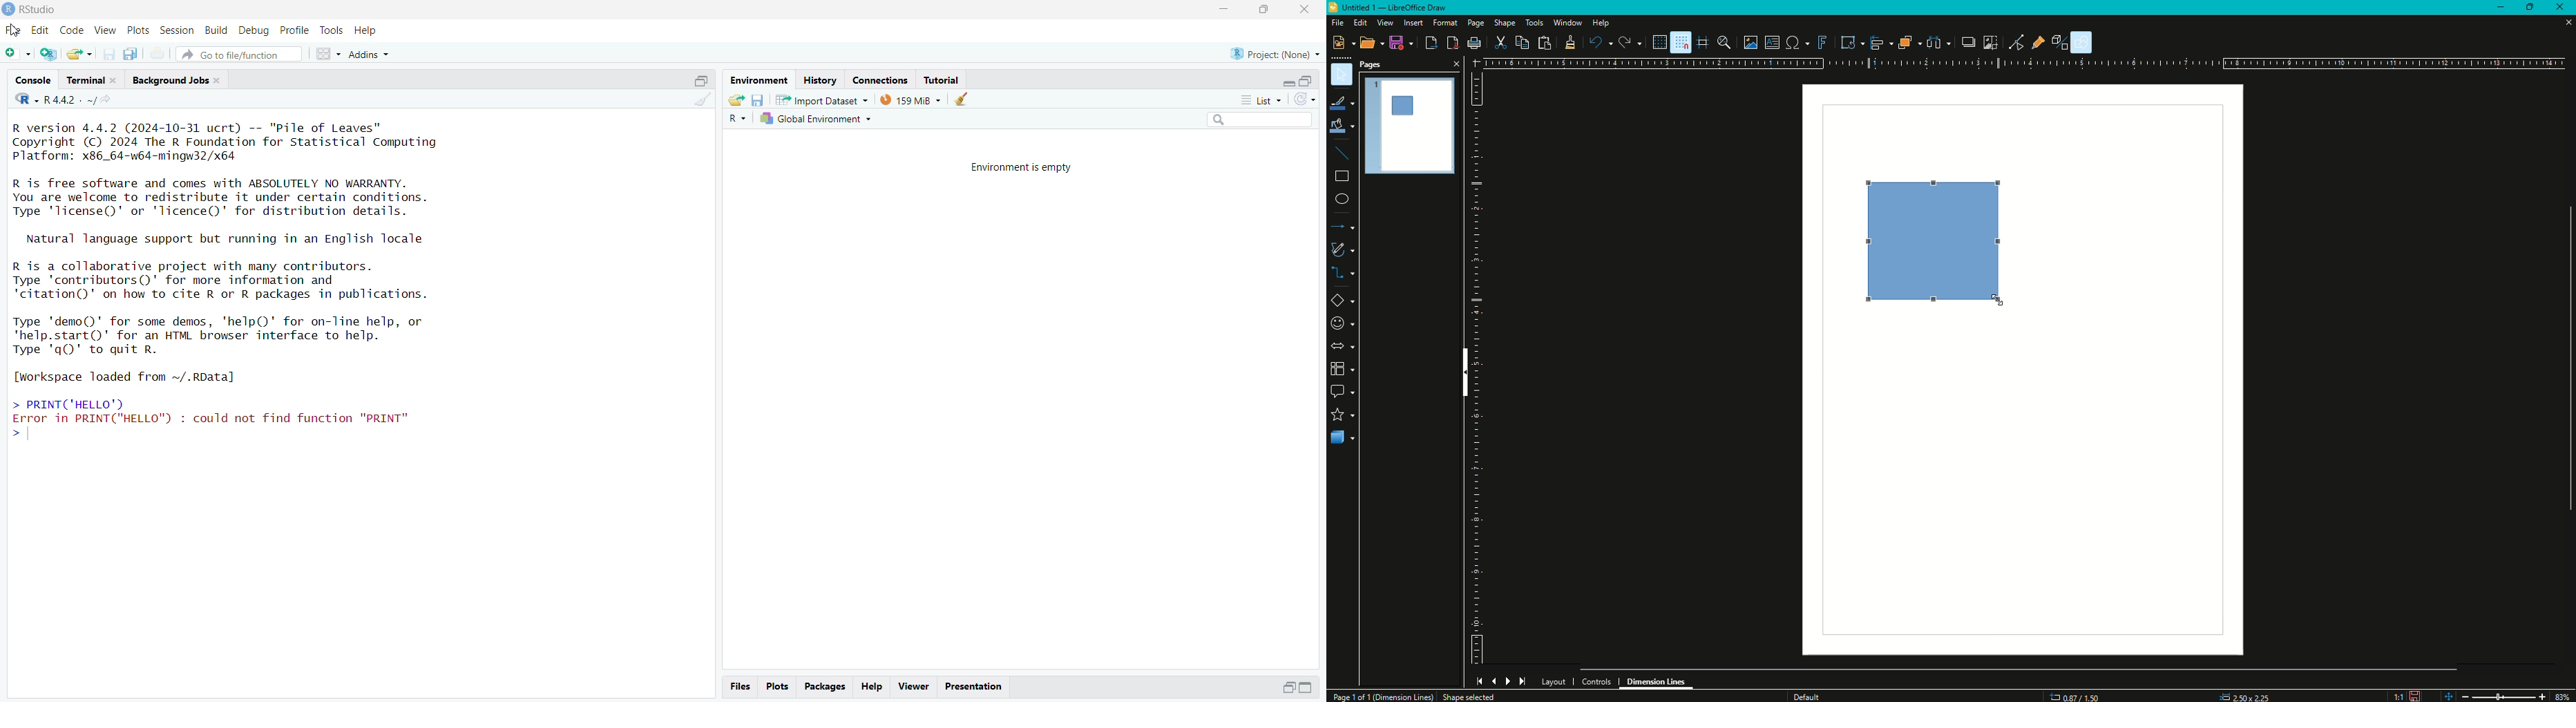  I want to click on save current document, so click(111, 54).